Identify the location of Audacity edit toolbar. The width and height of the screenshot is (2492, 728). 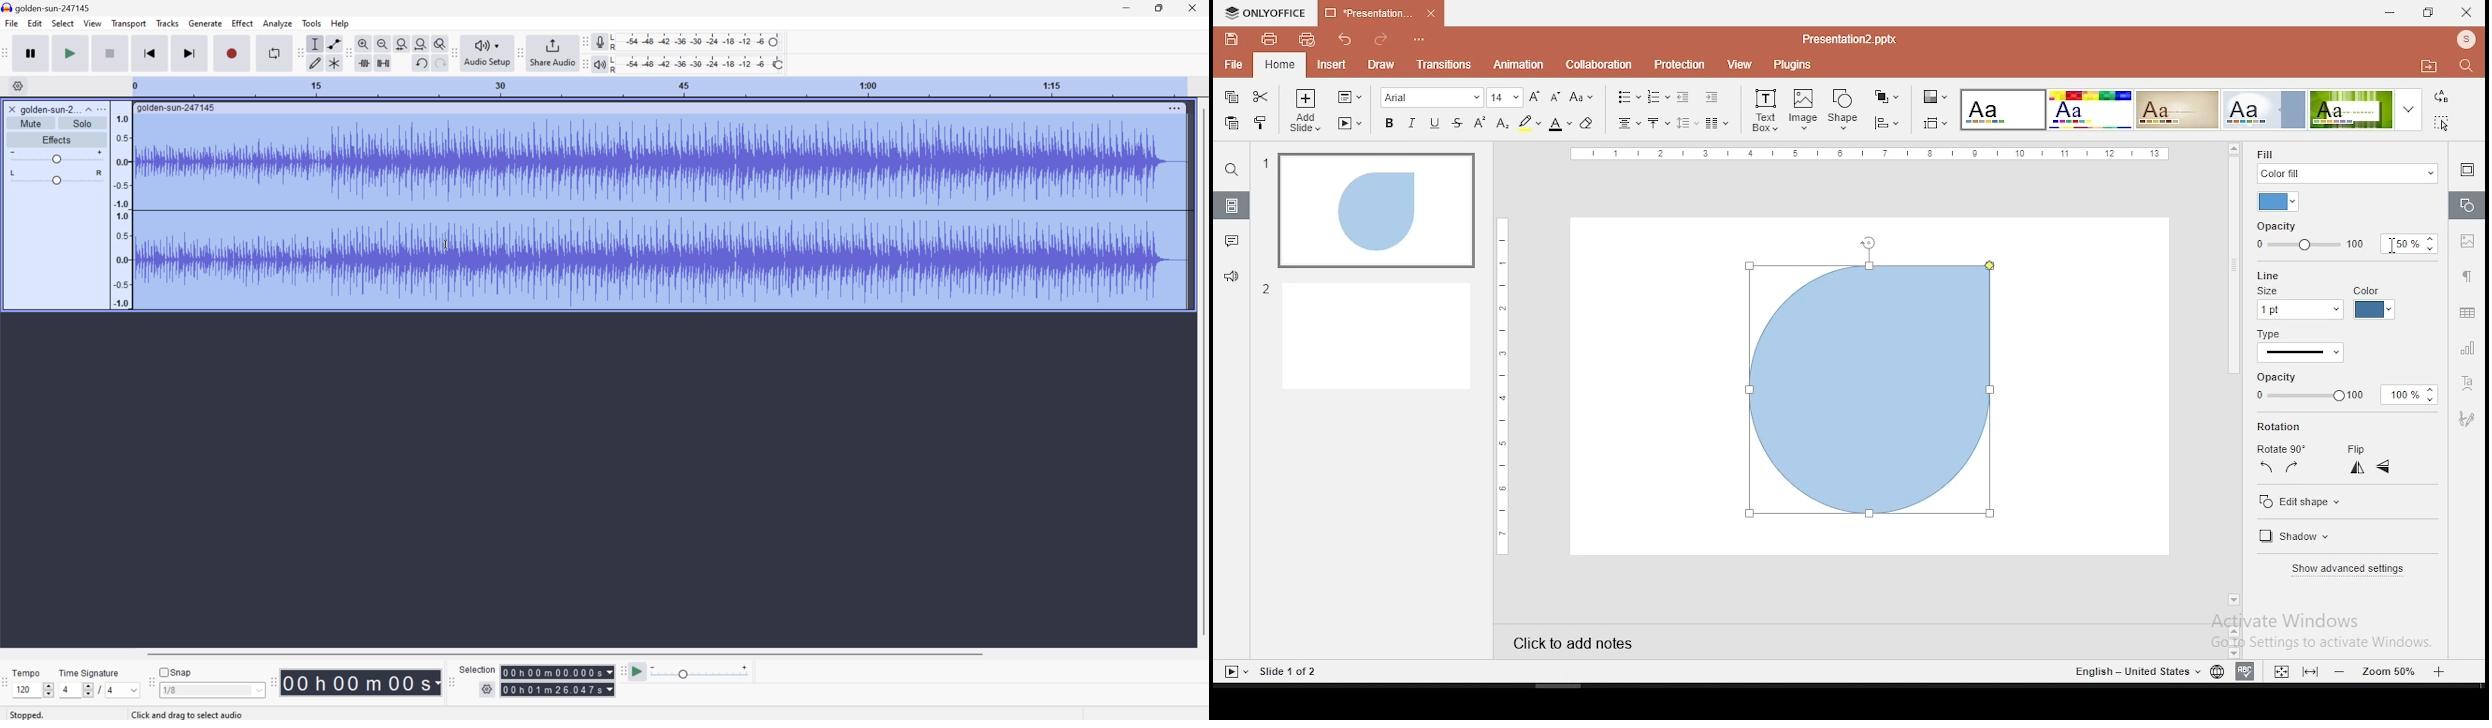
(349, 54).